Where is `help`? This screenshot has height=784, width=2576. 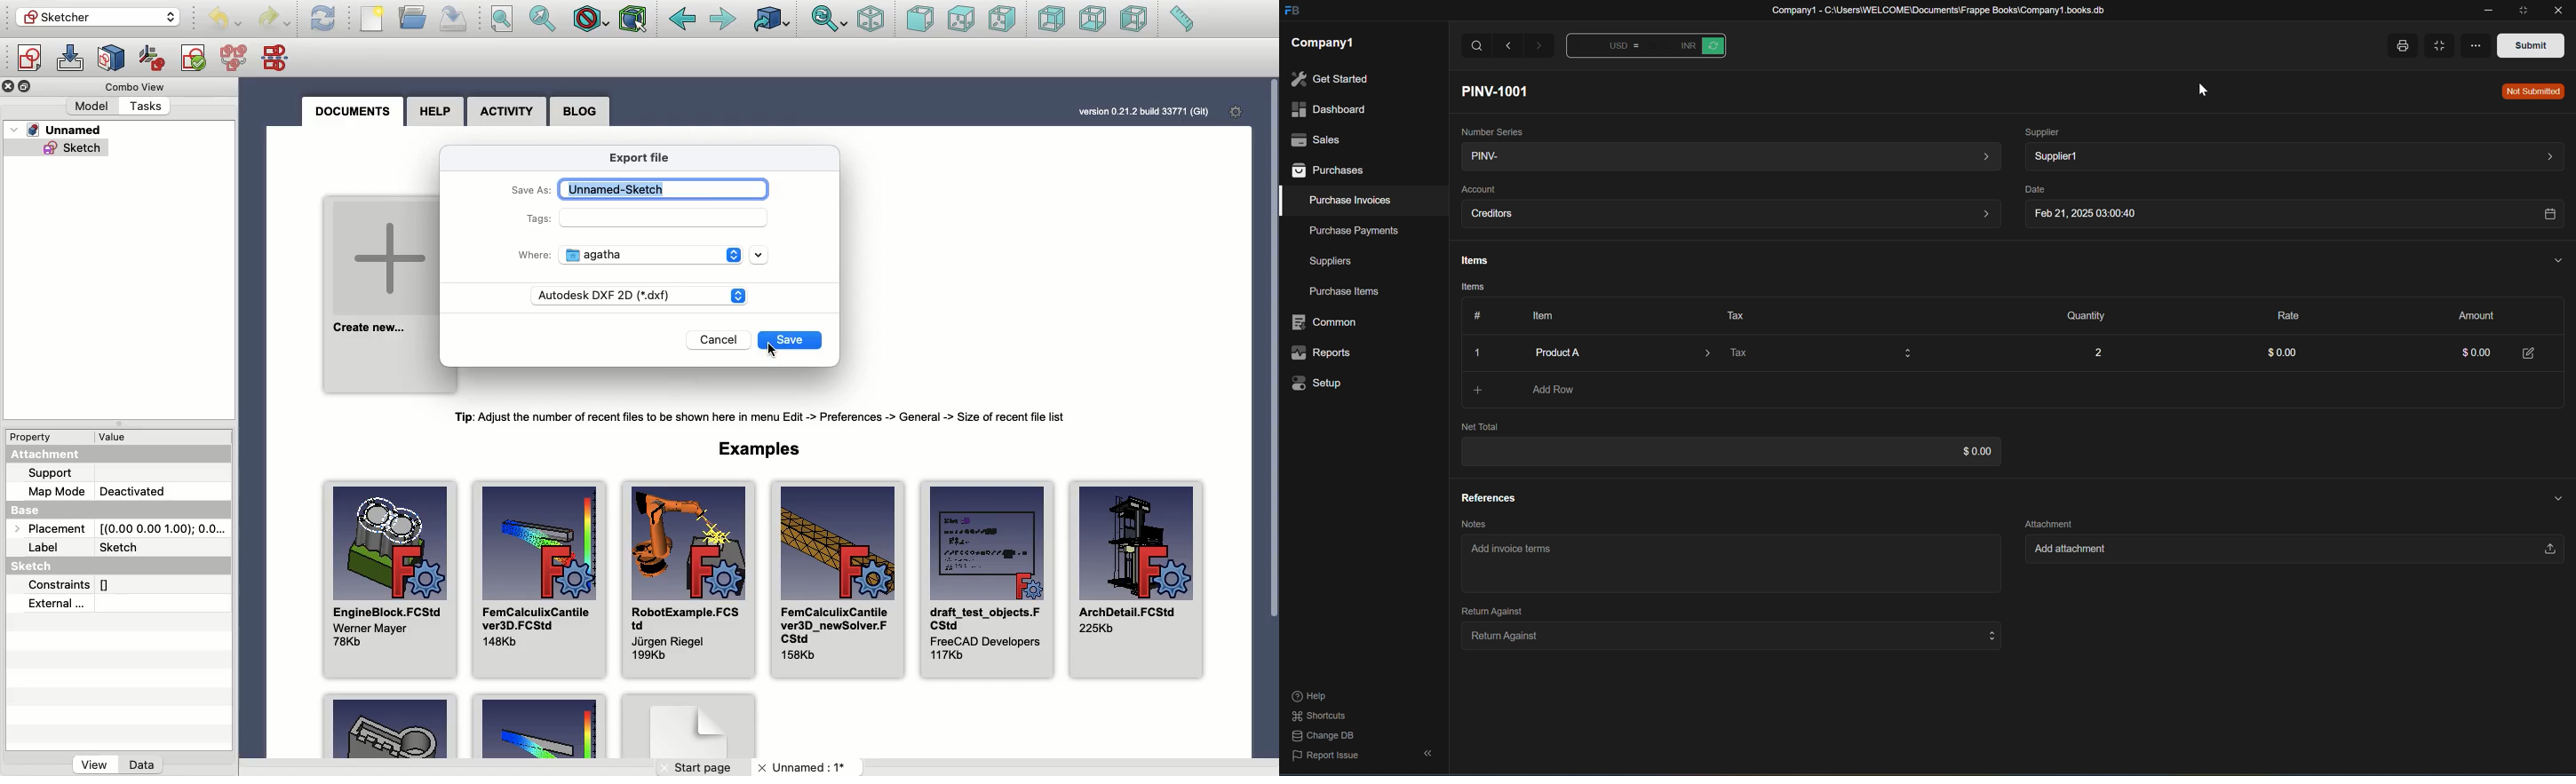
help is located at coordinates (1309, 697).